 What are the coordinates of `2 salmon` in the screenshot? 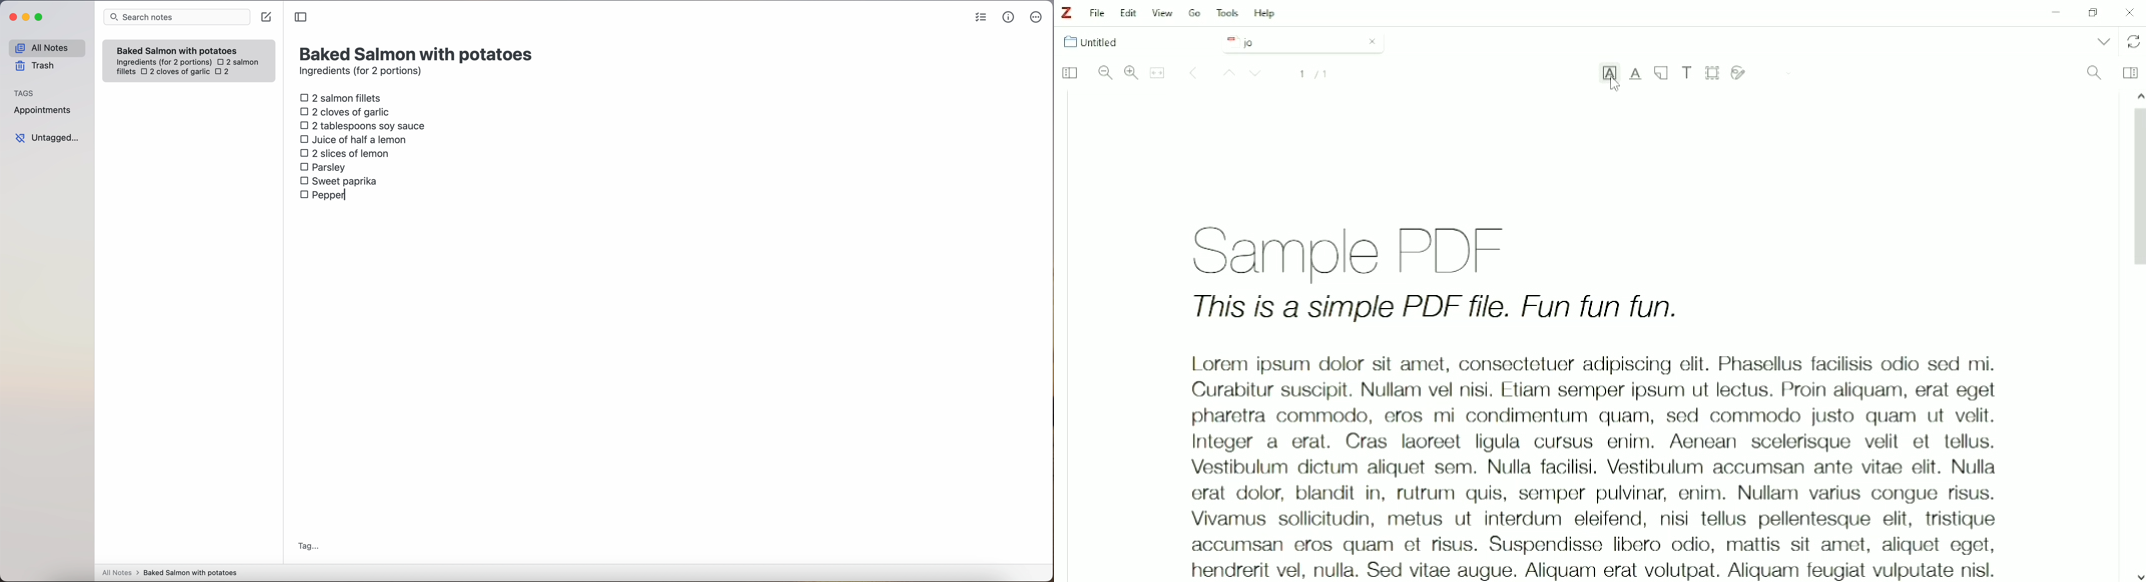 It's located at (237, 61).